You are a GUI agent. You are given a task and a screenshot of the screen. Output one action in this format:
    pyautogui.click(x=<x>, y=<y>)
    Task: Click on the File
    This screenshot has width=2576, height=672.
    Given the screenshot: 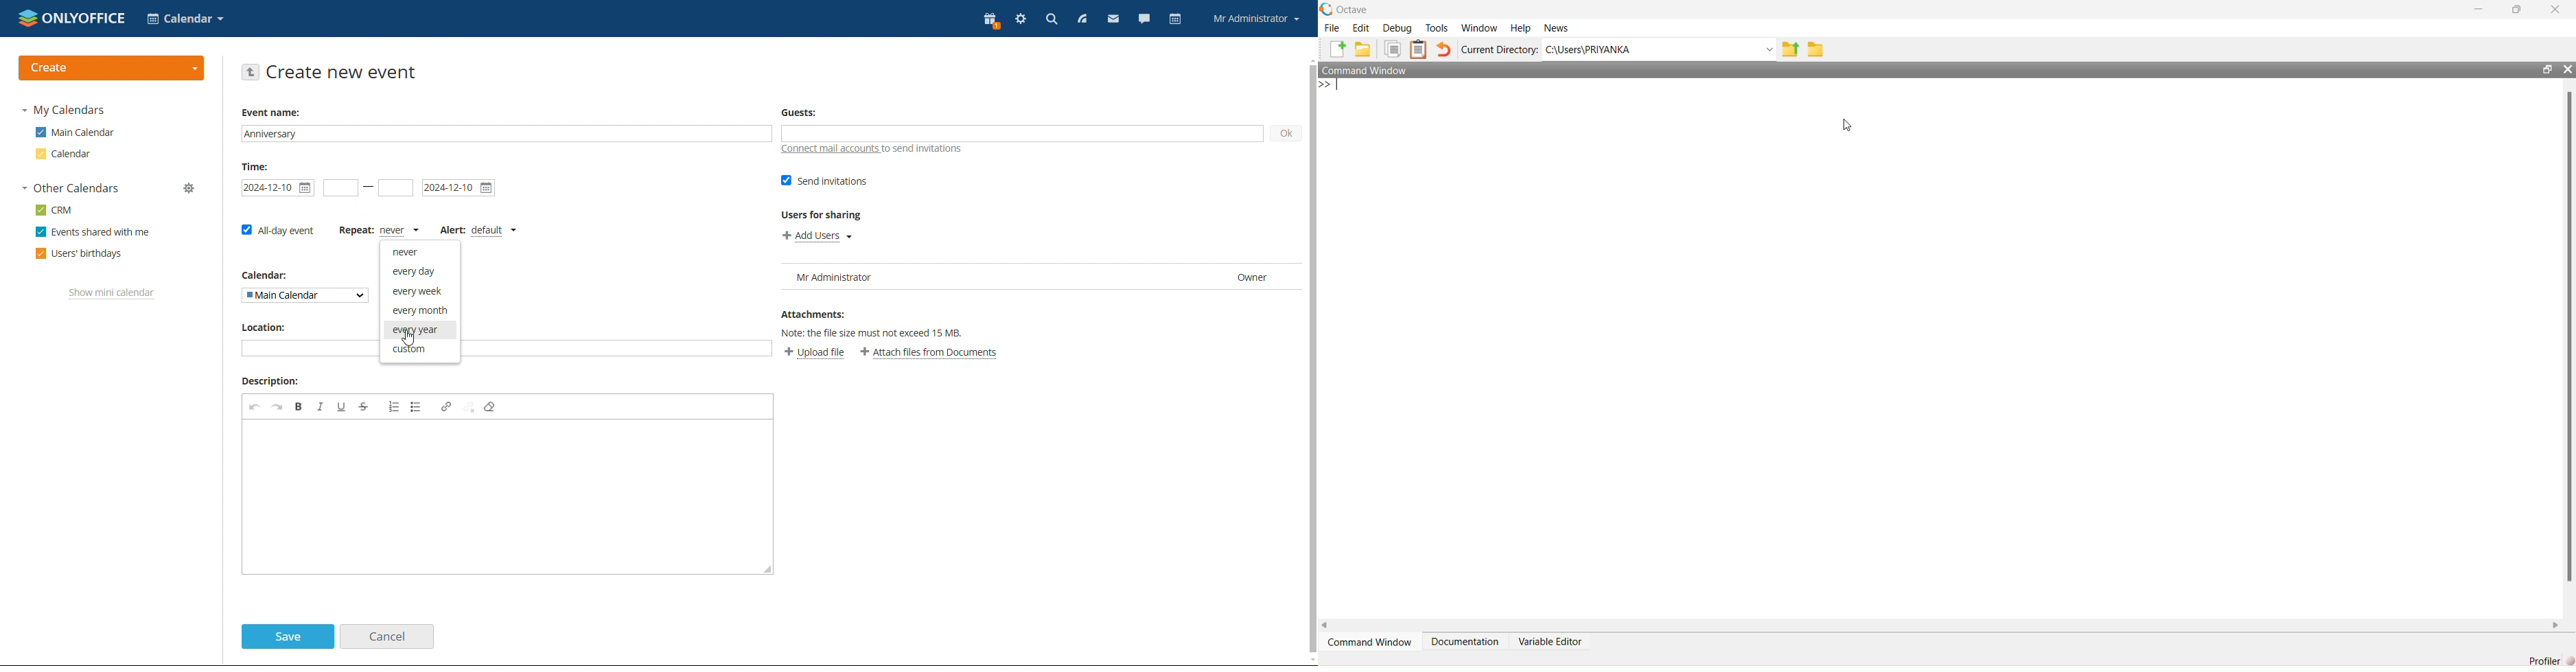 What is the action you would take?
    pyautogui.click(x=1331, y=28)
    